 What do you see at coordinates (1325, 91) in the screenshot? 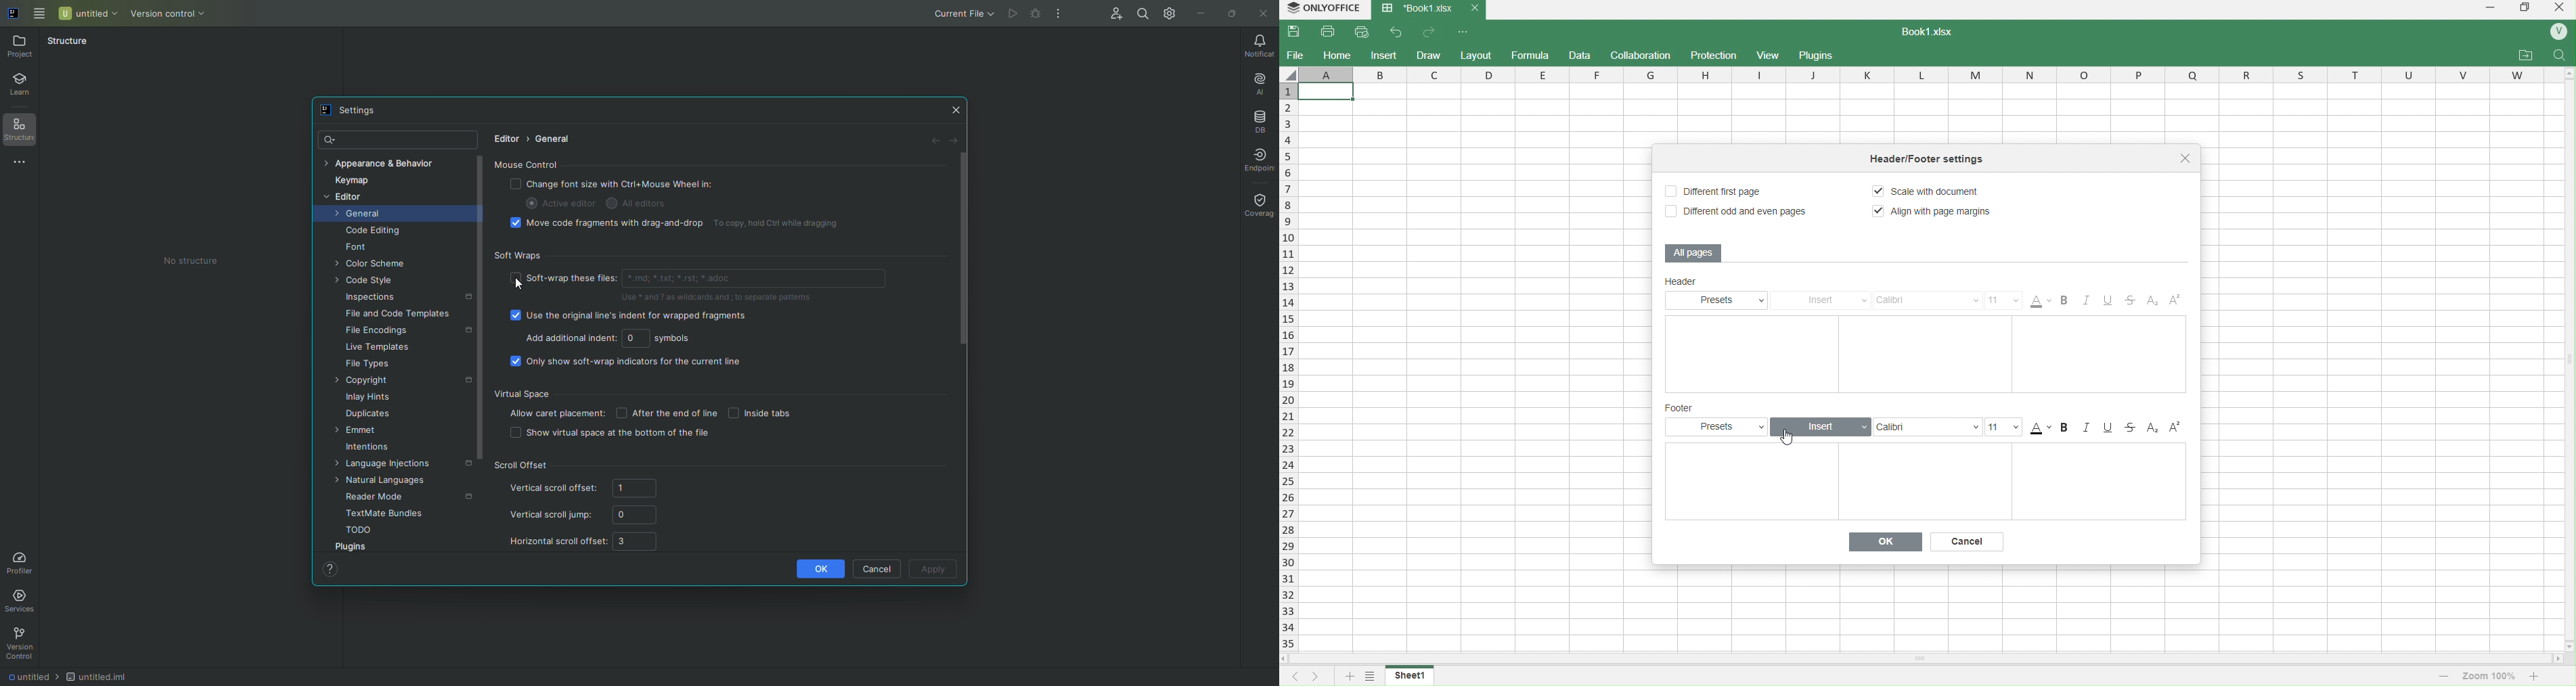
I see `current cell` at bounding box center [1325, 91].